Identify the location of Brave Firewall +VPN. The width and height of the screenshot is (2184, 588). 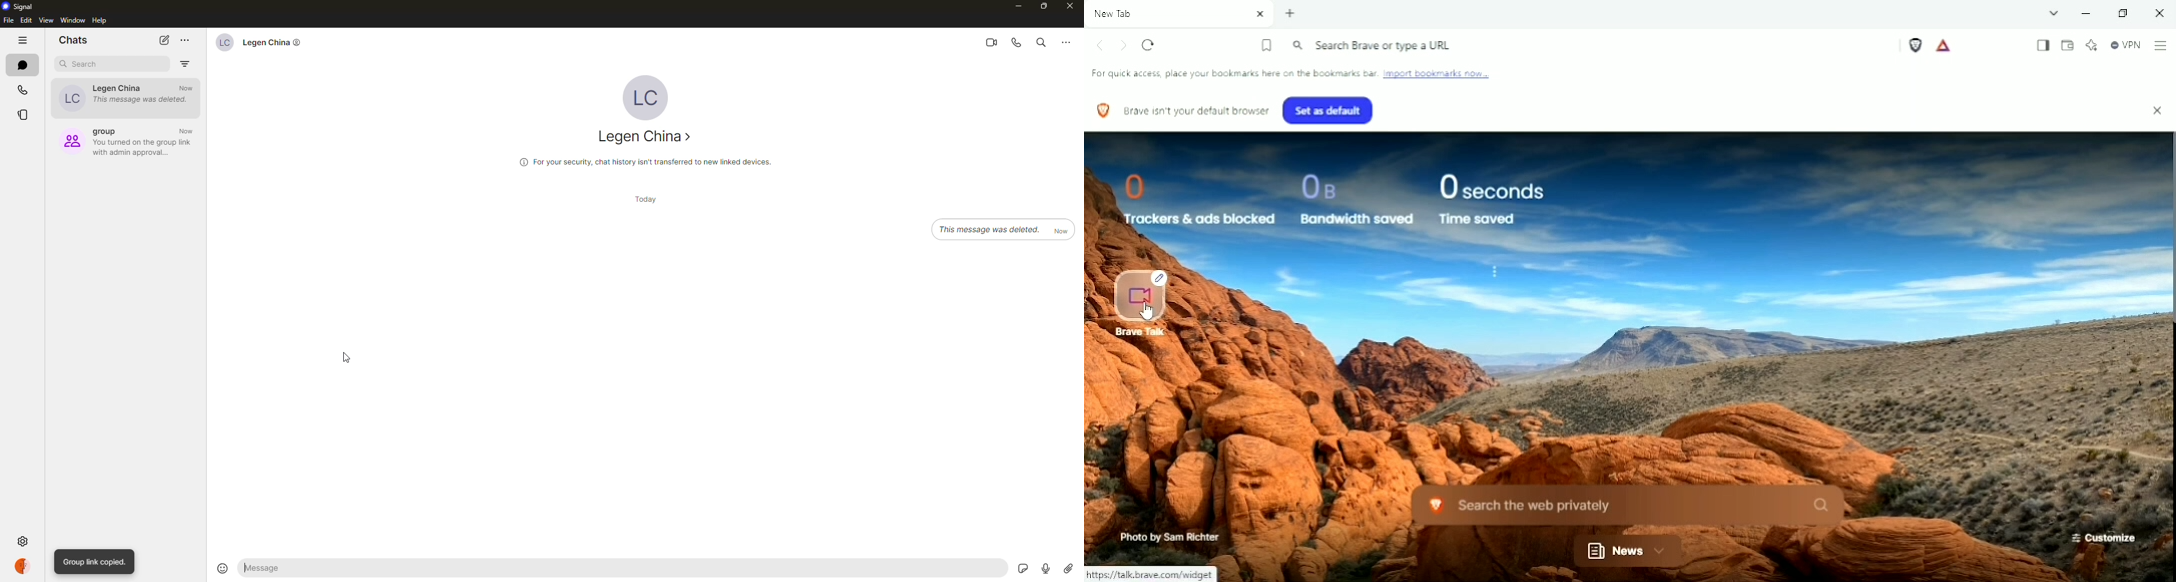
(2126, 45).